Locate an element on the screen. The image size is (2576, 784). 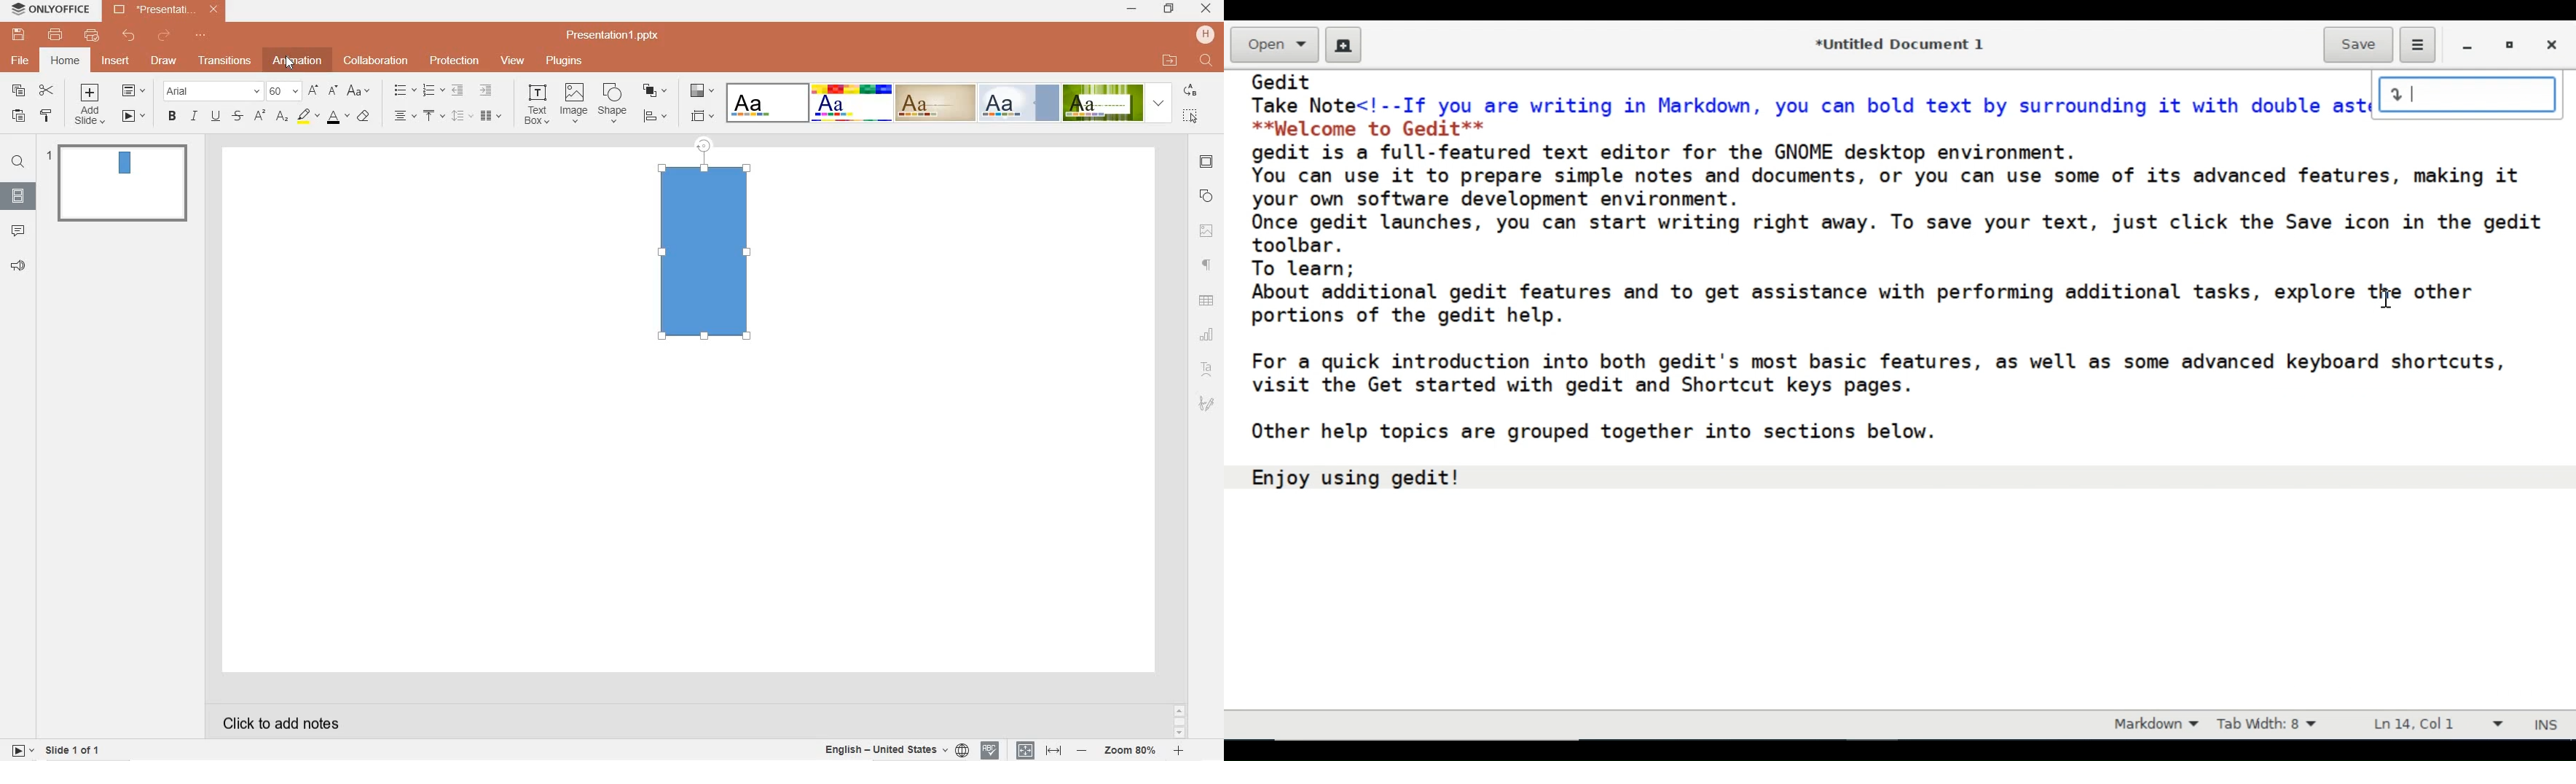
align shape is located at coordinates (655, 116).